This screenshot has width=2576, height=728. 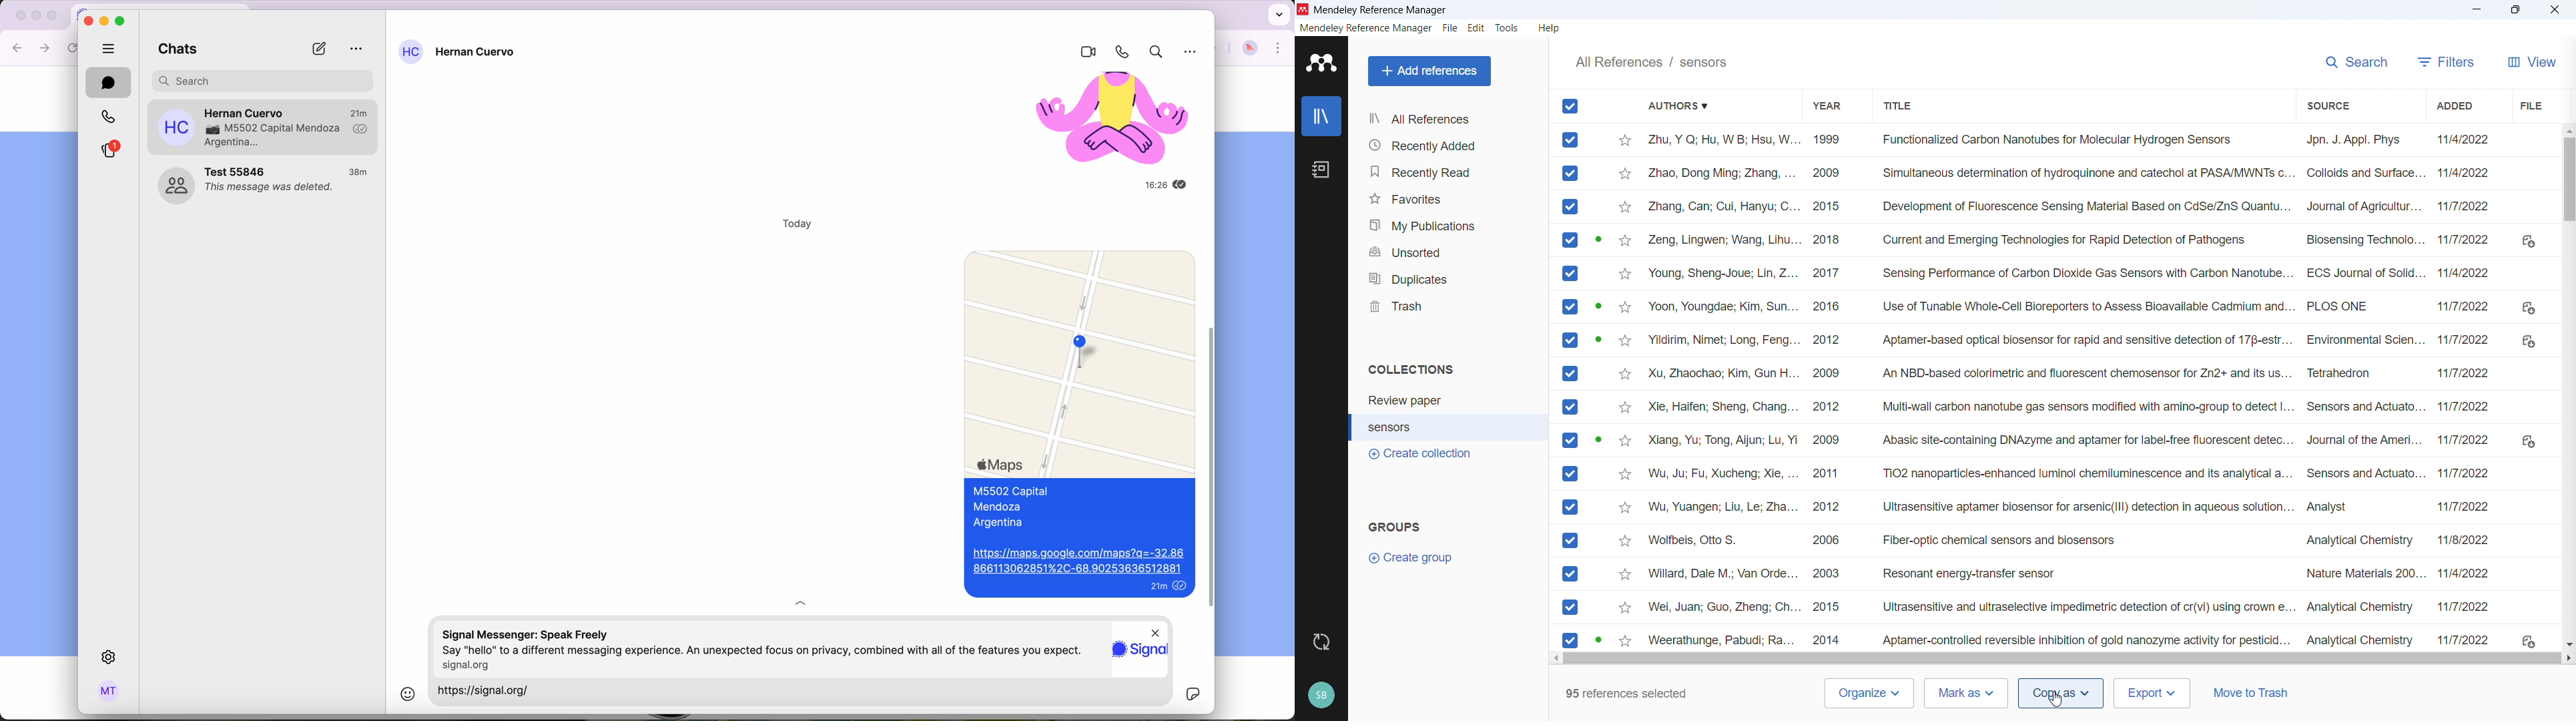 I want to click on Authors of individual entries , so click(x=1723, y=389).